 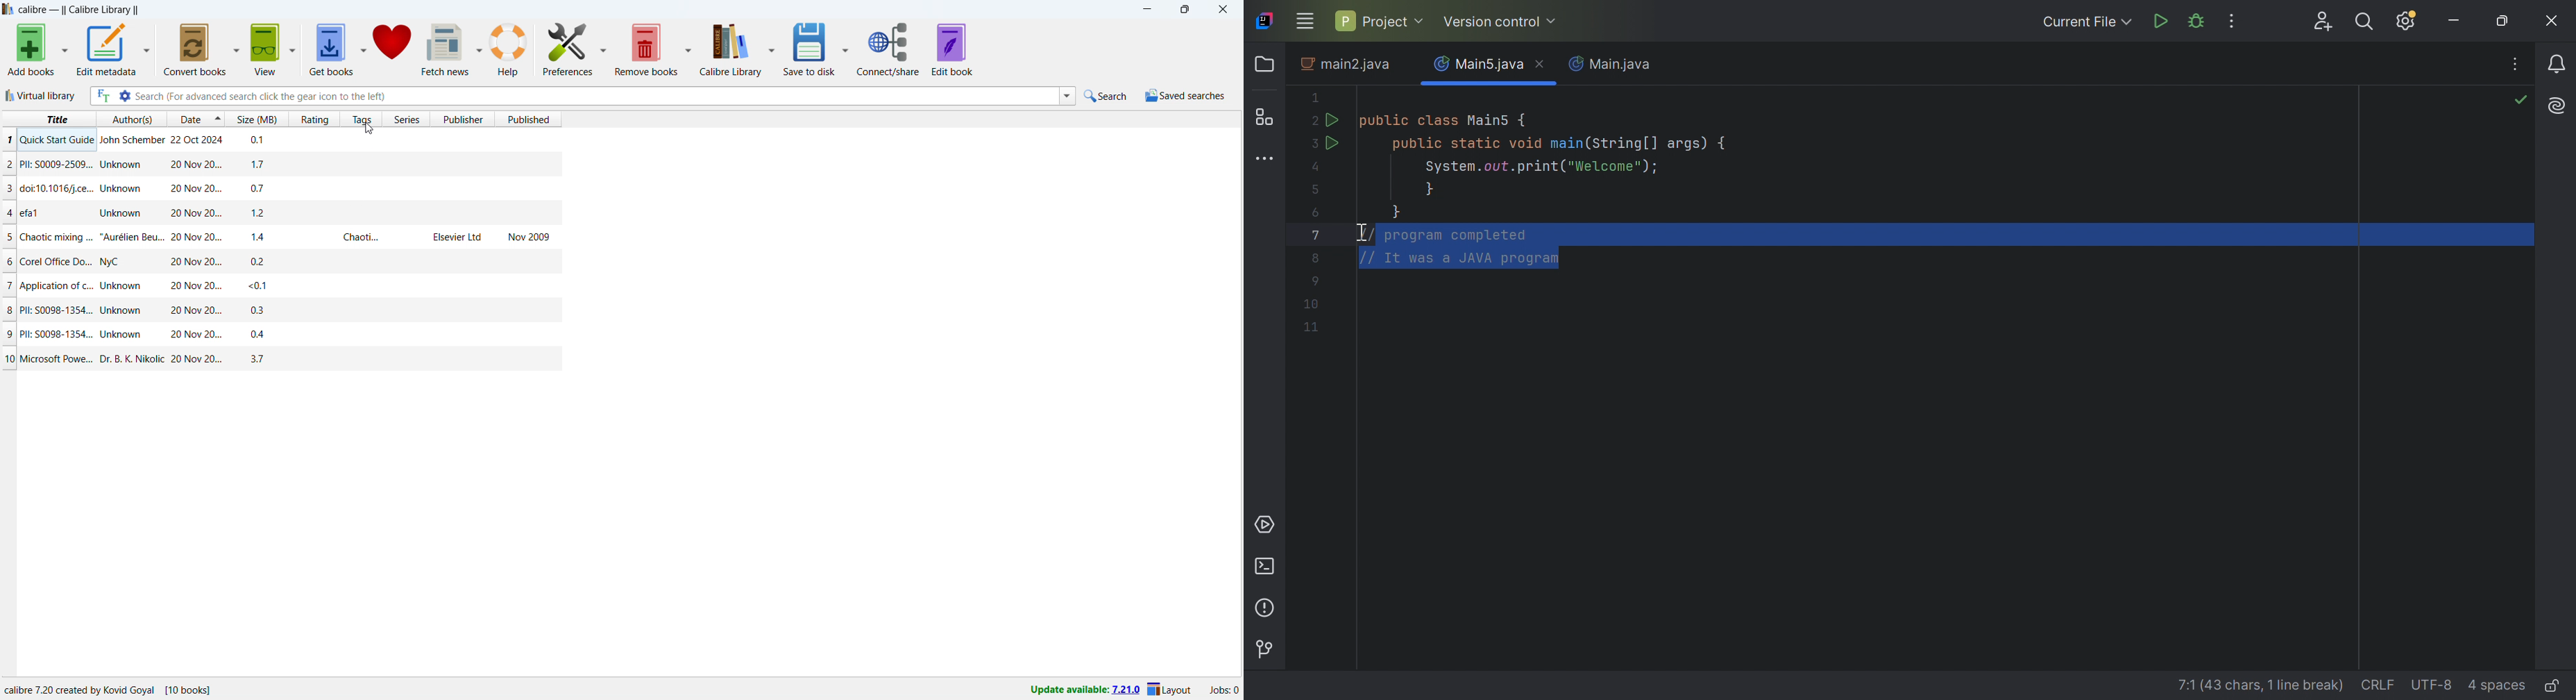 I want to click on This java code defines a main class with a main method. IT prints "Welcome" to the console., so click(x=1518, y=152).